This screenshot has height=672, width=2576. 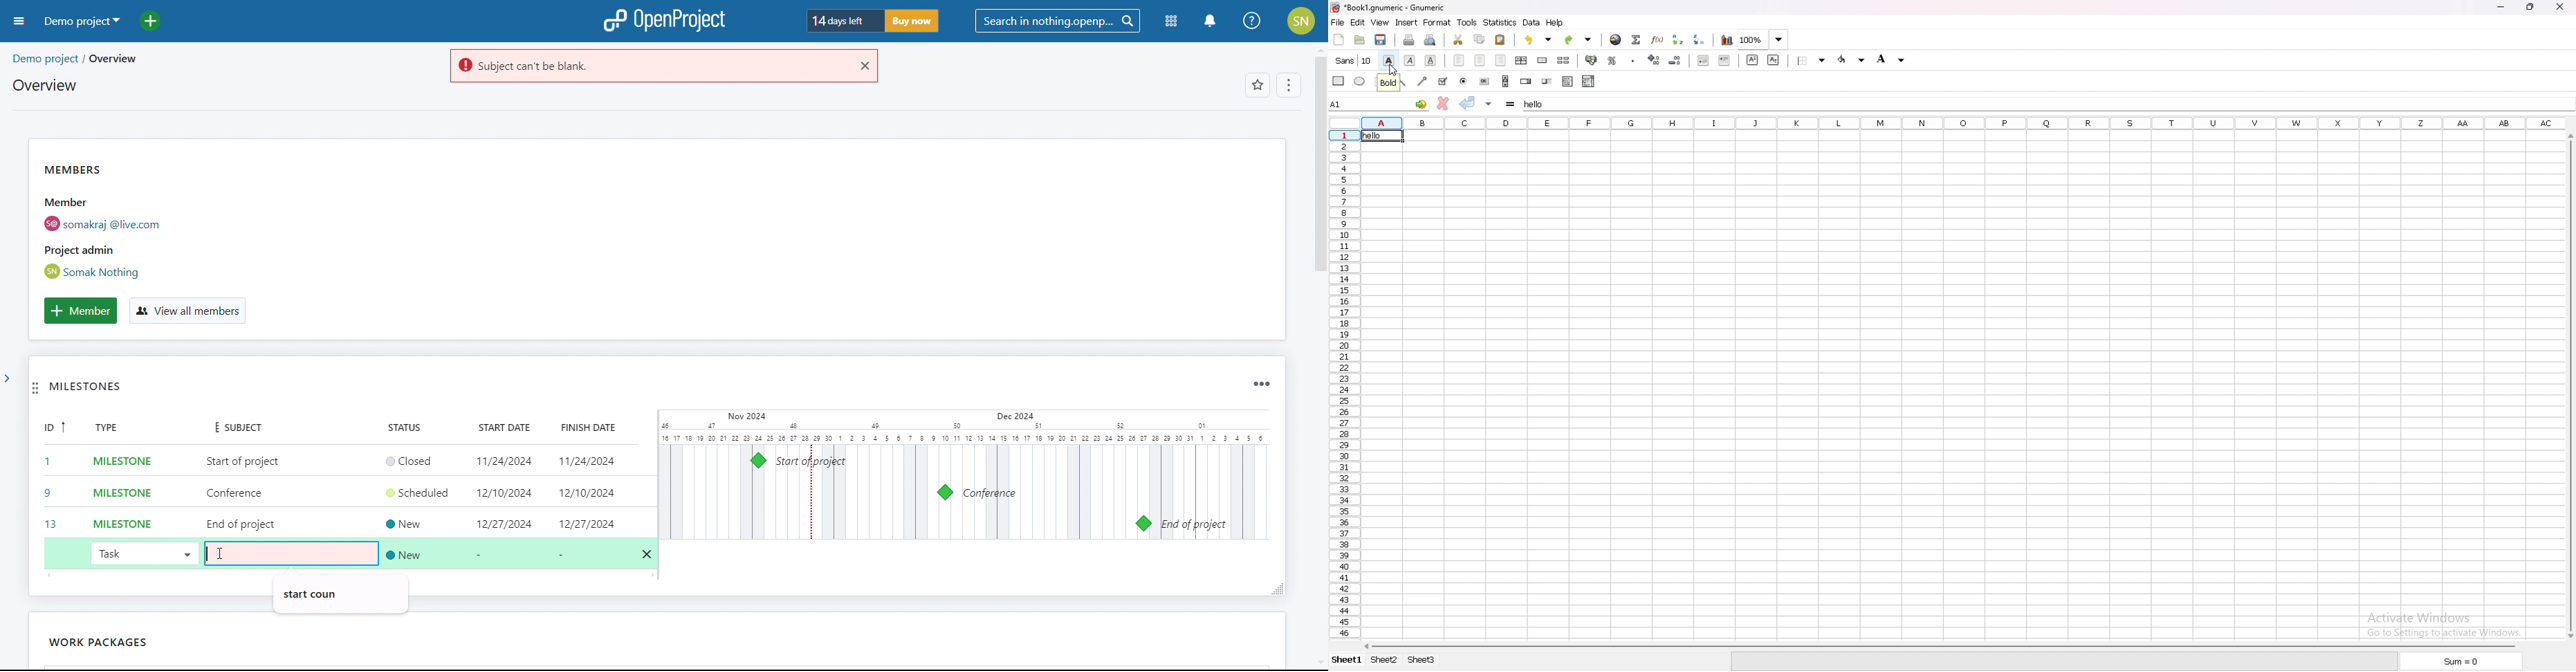 I want to click on add project, so click(x=158, y=21).